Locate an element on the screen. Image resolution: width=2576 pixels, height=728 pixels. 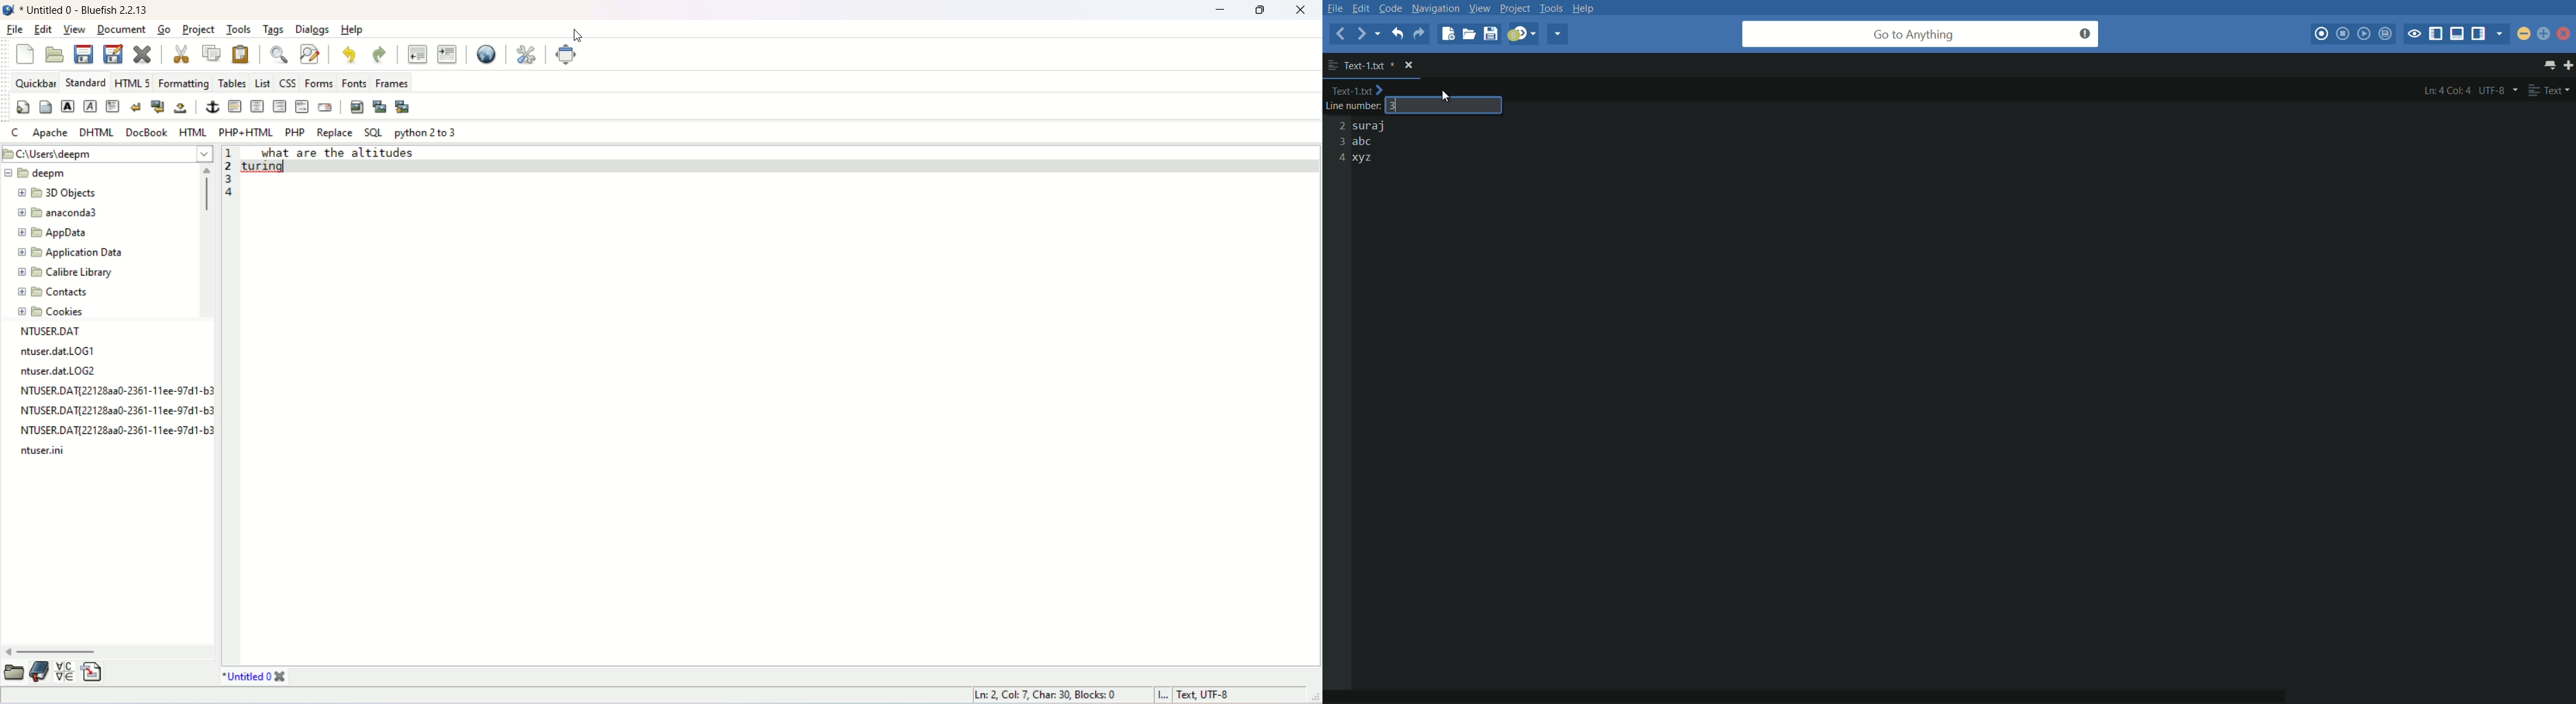
file is located at coordinates (1335, 8).